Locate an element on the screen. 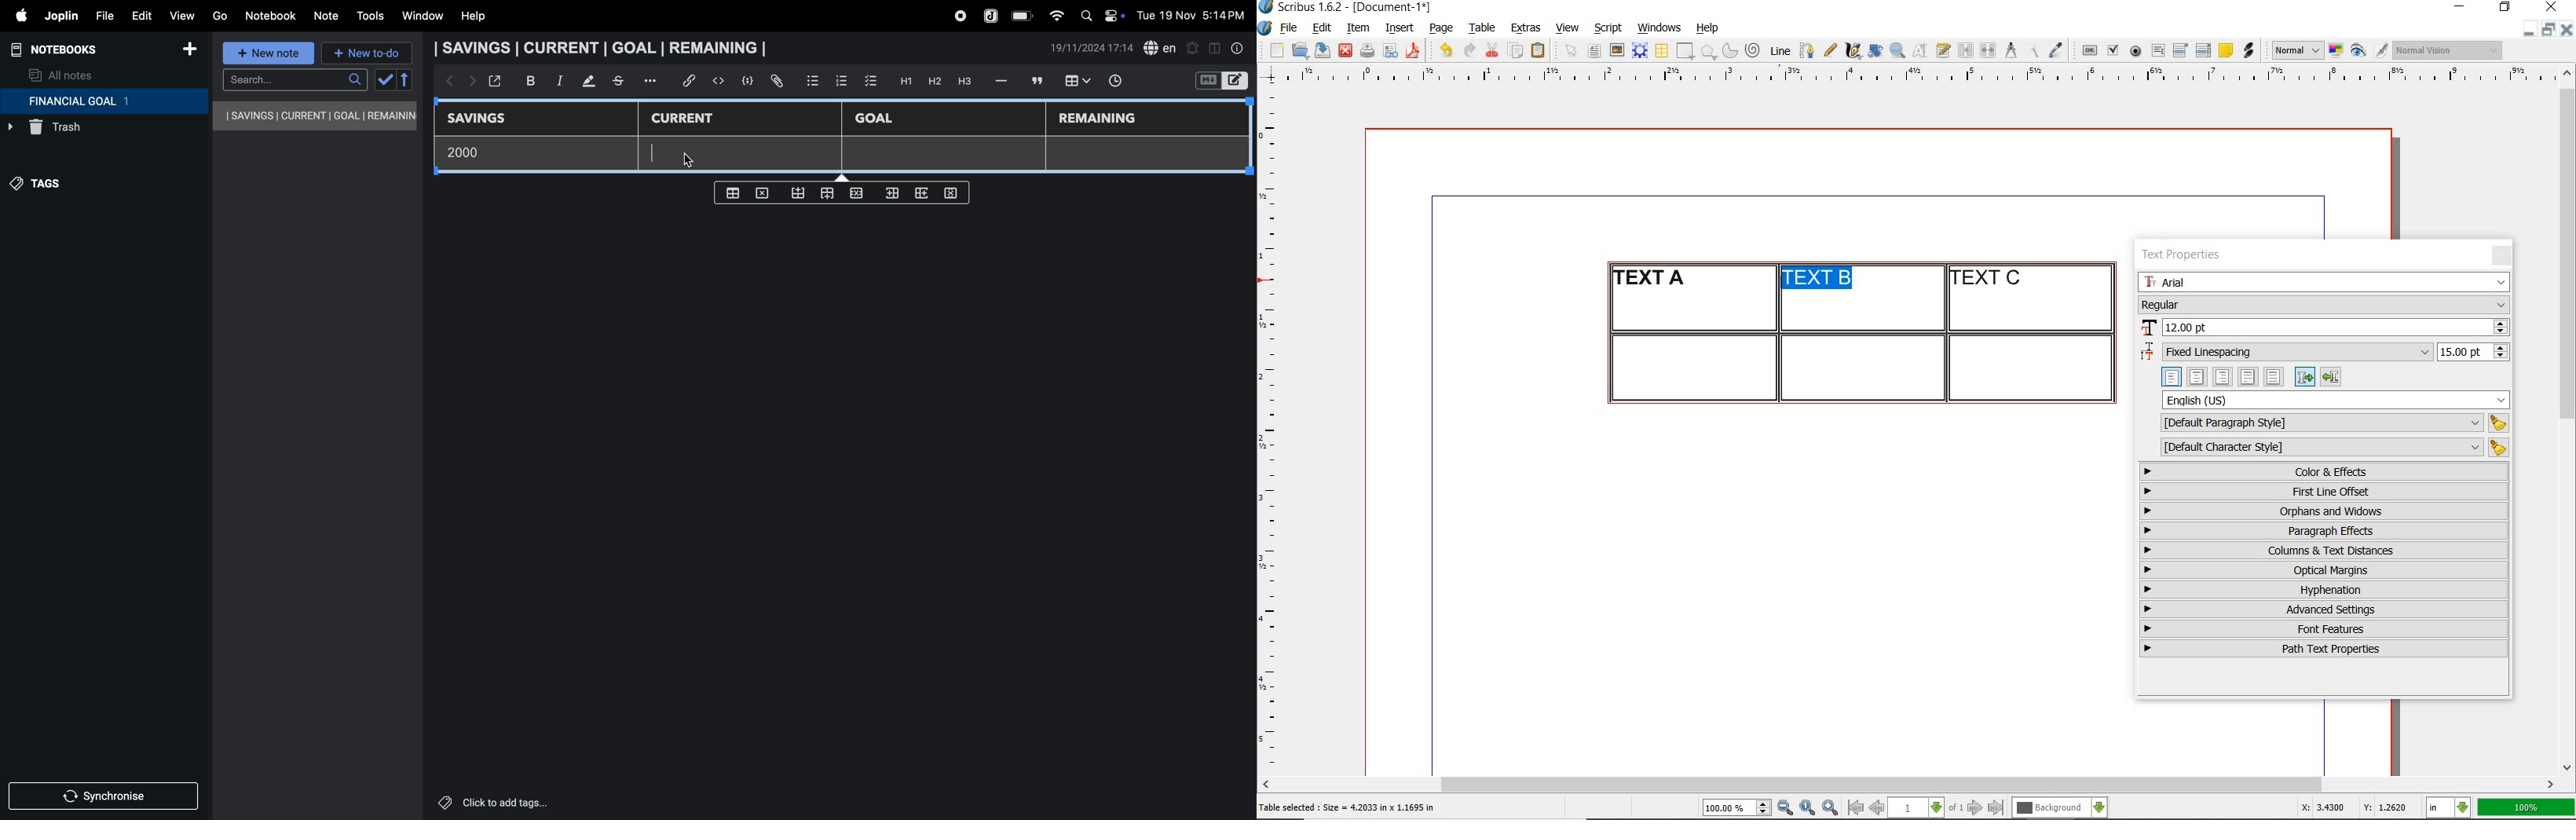  help is located at coordinates (481, 16).